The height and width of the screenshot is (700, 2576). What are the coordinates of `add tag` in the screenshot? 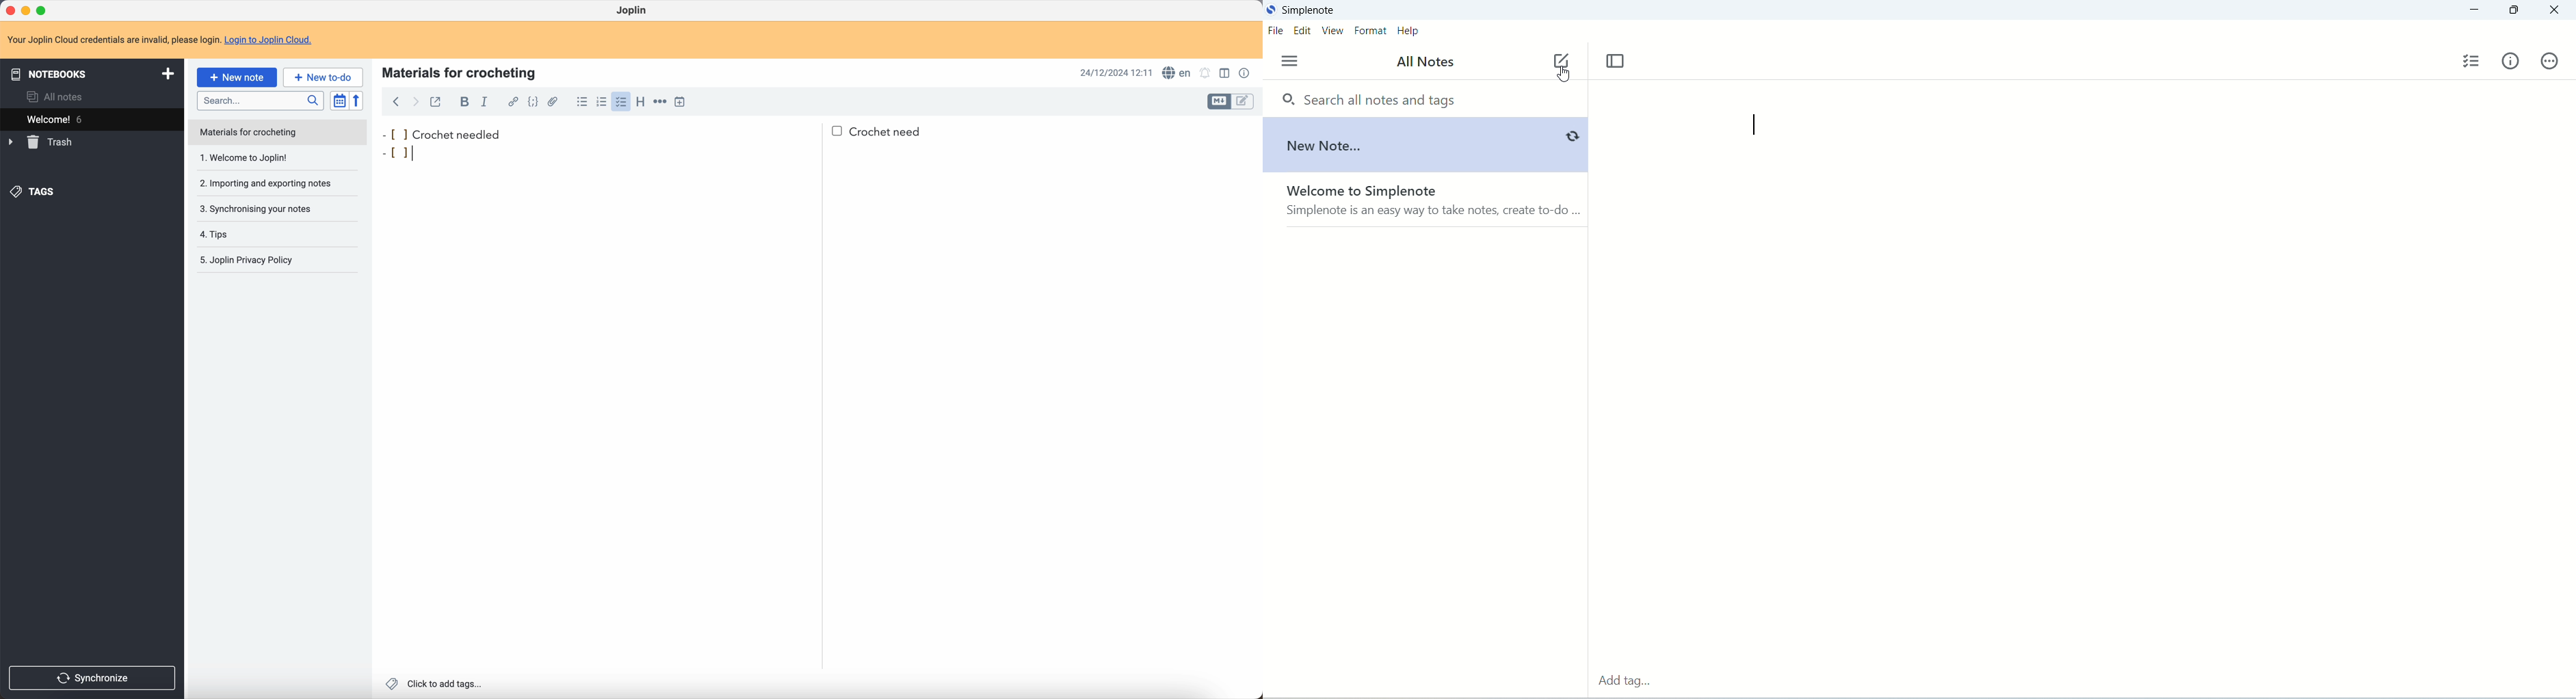 It's located at (1631, 682).